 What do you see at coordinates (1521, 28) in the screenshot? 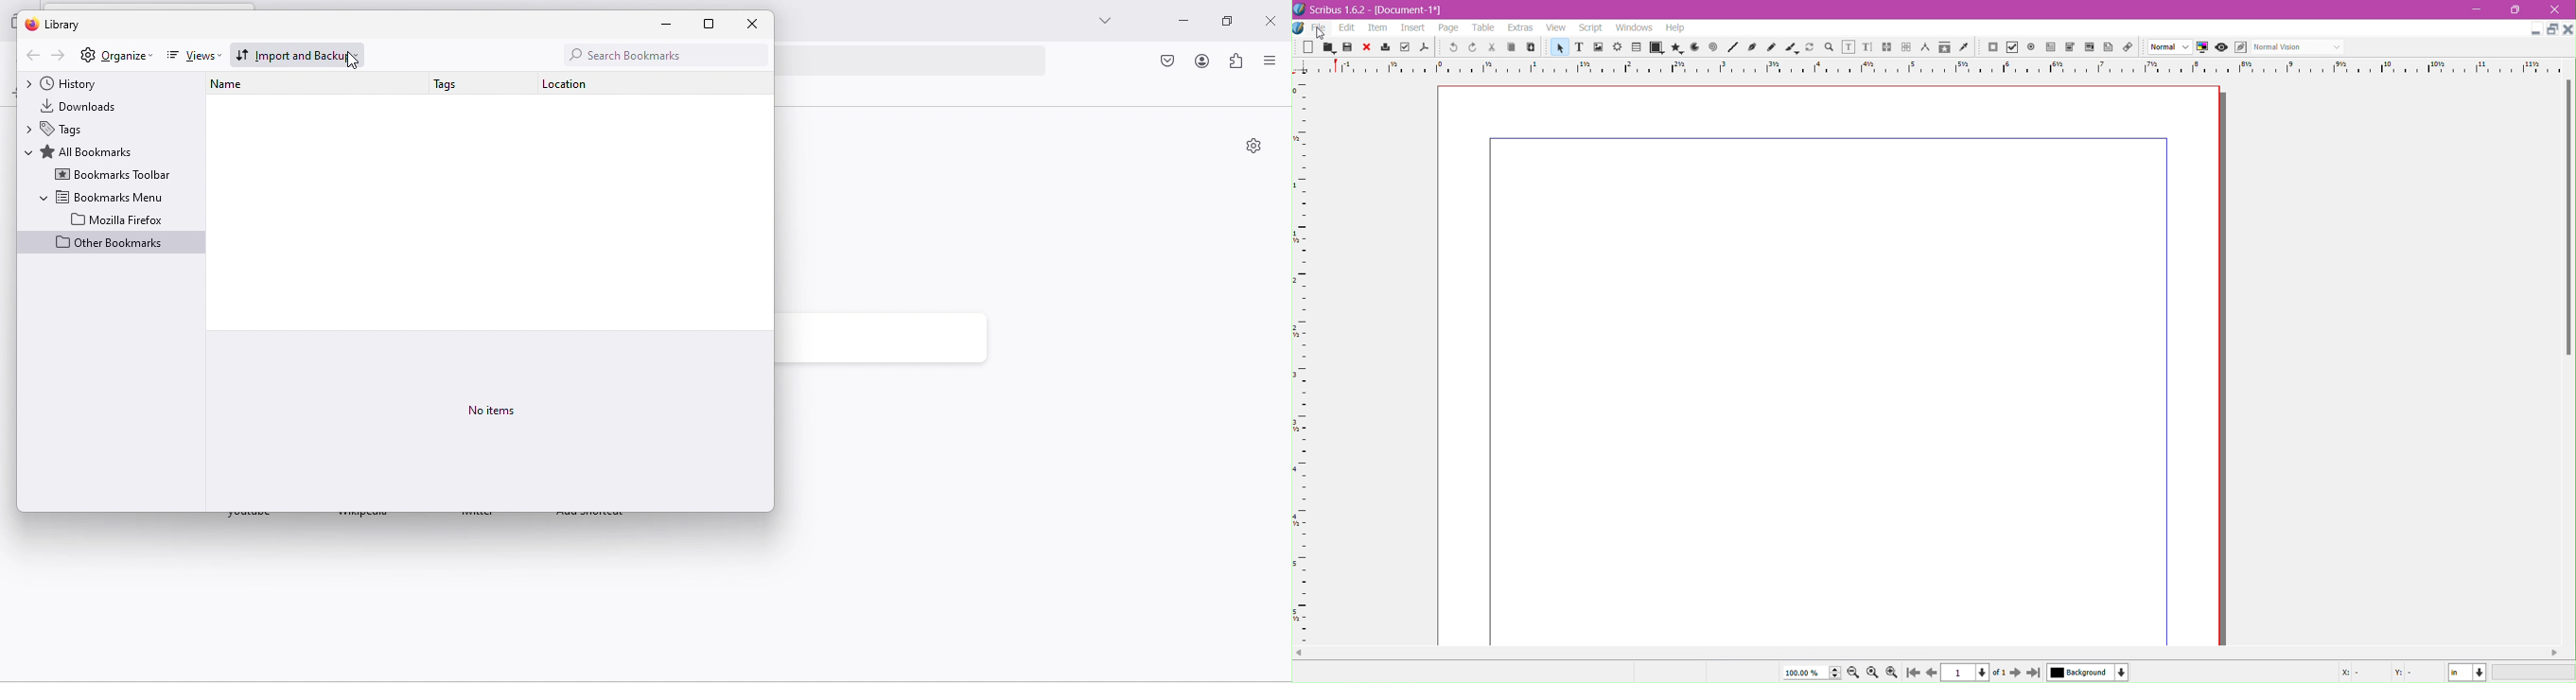
I see `extras menu` at bounding box center [1521, 28].